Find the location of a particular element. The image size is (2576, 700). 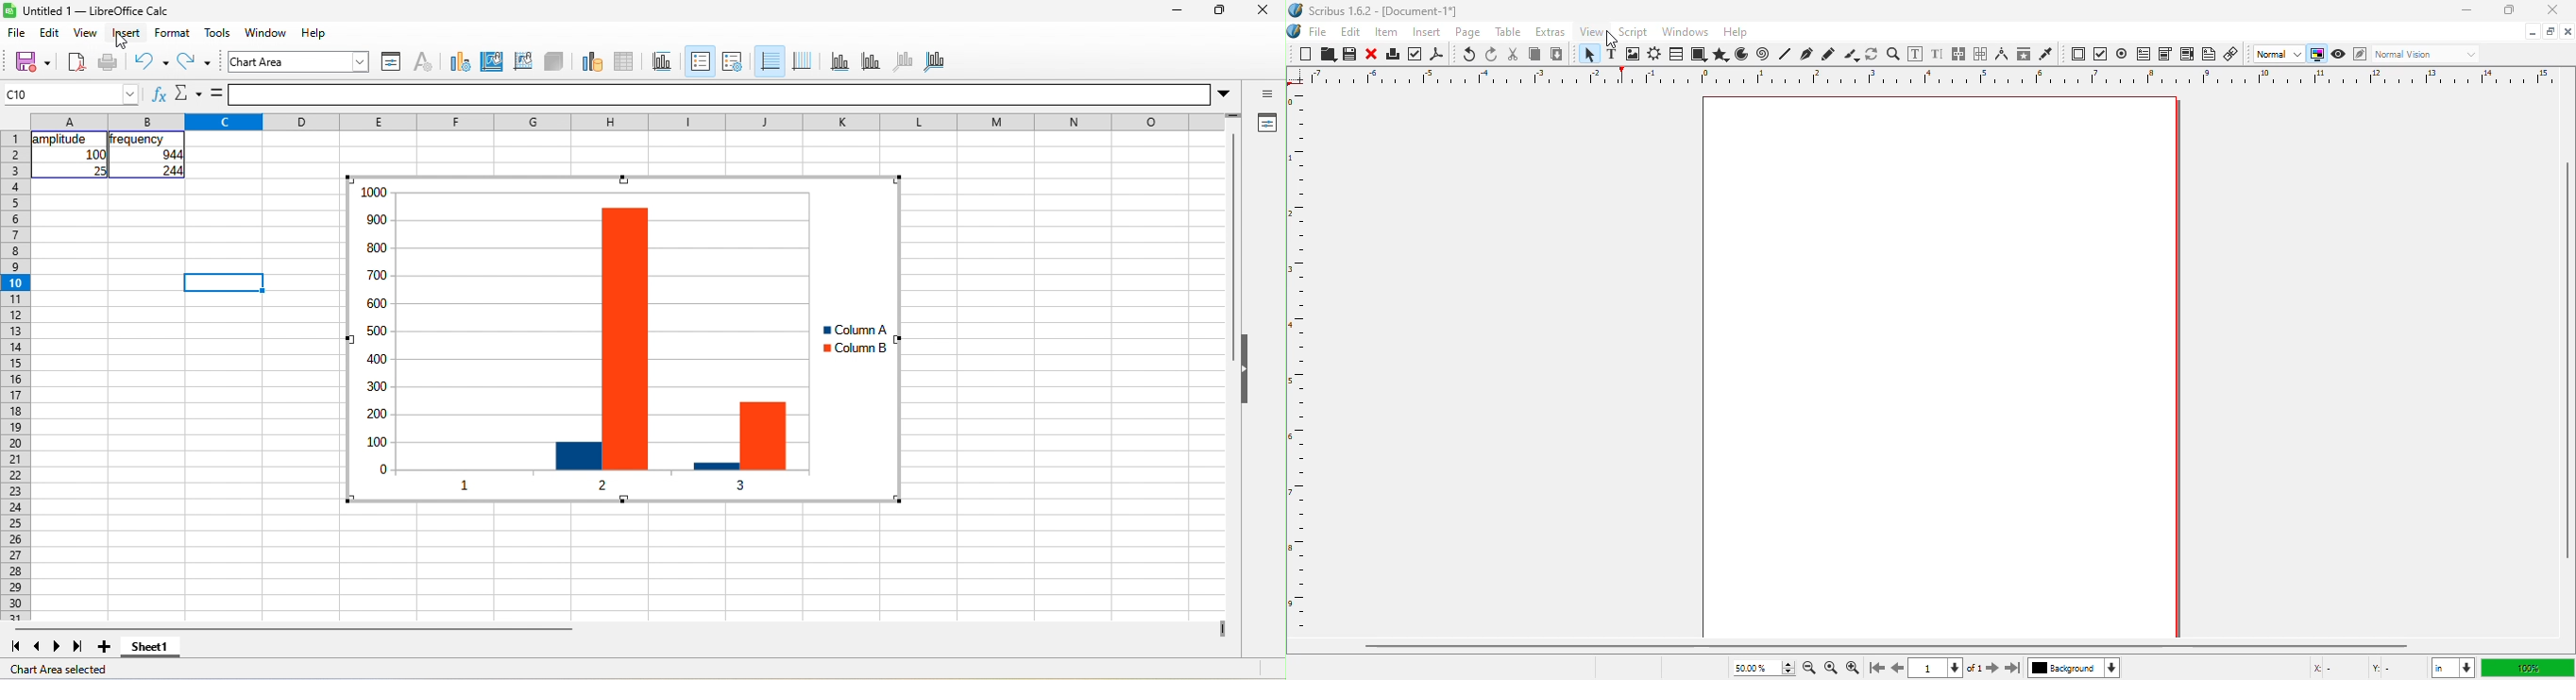

format is located at coordinates (176, 33).